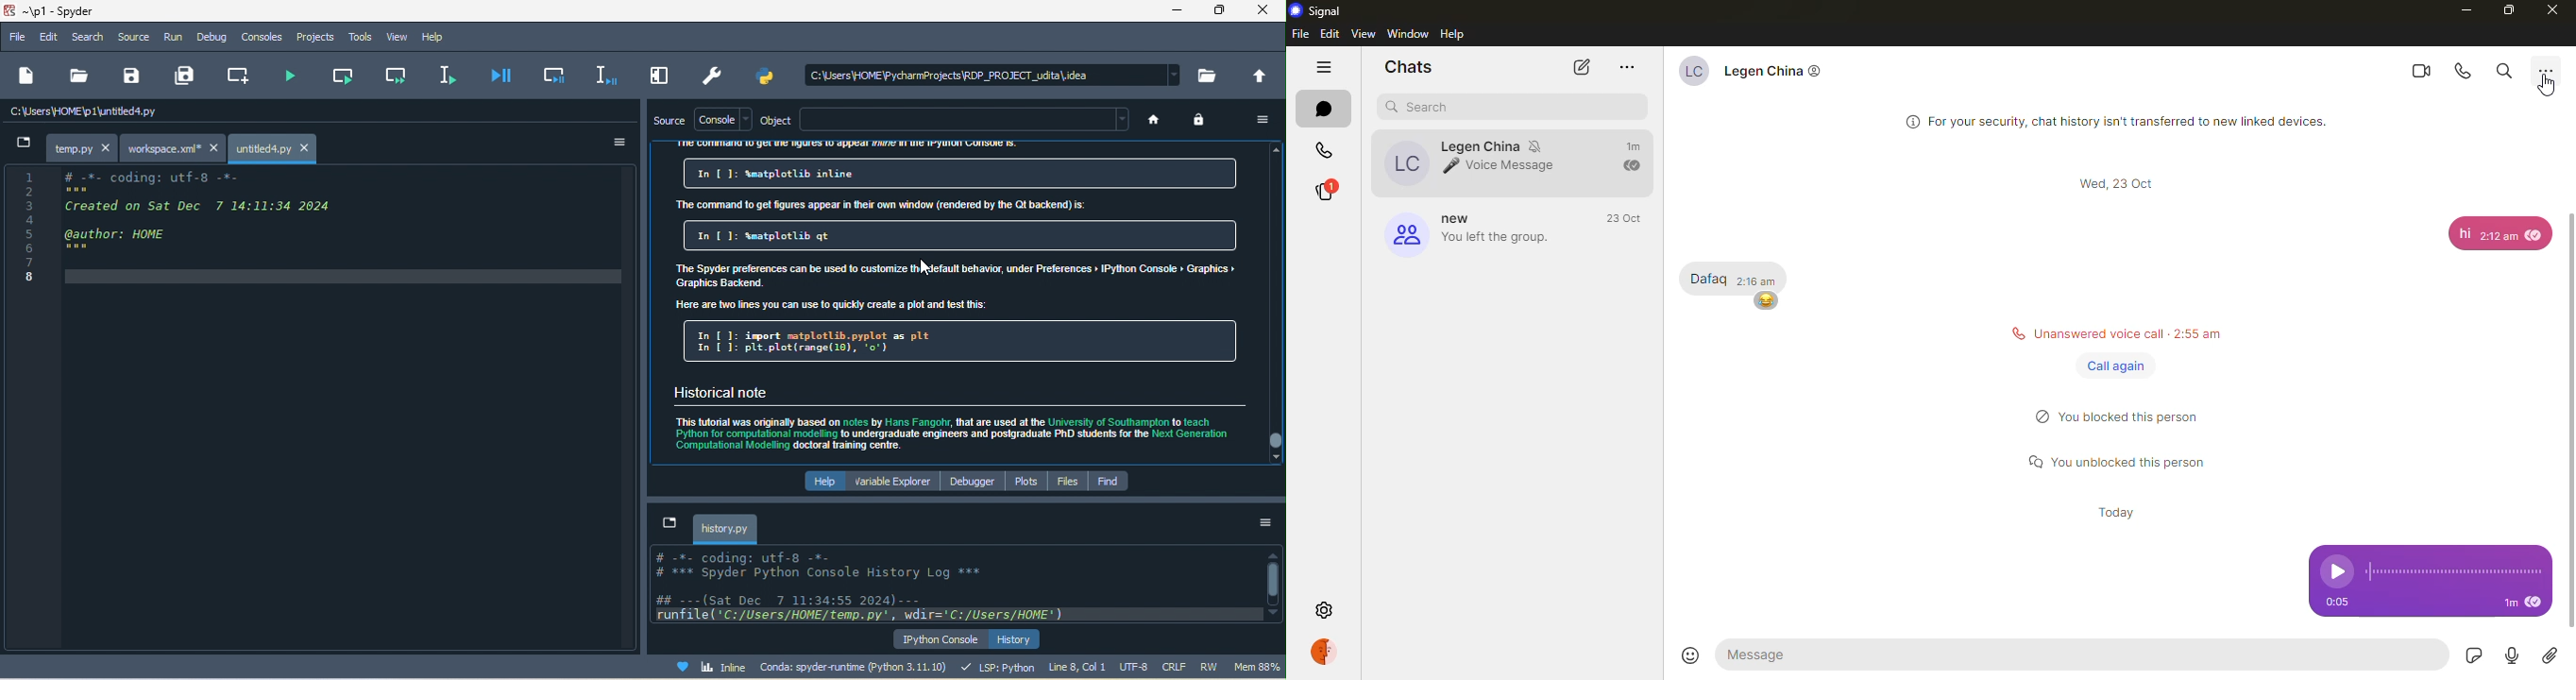  Describe the element at coordinates (1765, 75) in the screenshot. I see `contact` at that location.